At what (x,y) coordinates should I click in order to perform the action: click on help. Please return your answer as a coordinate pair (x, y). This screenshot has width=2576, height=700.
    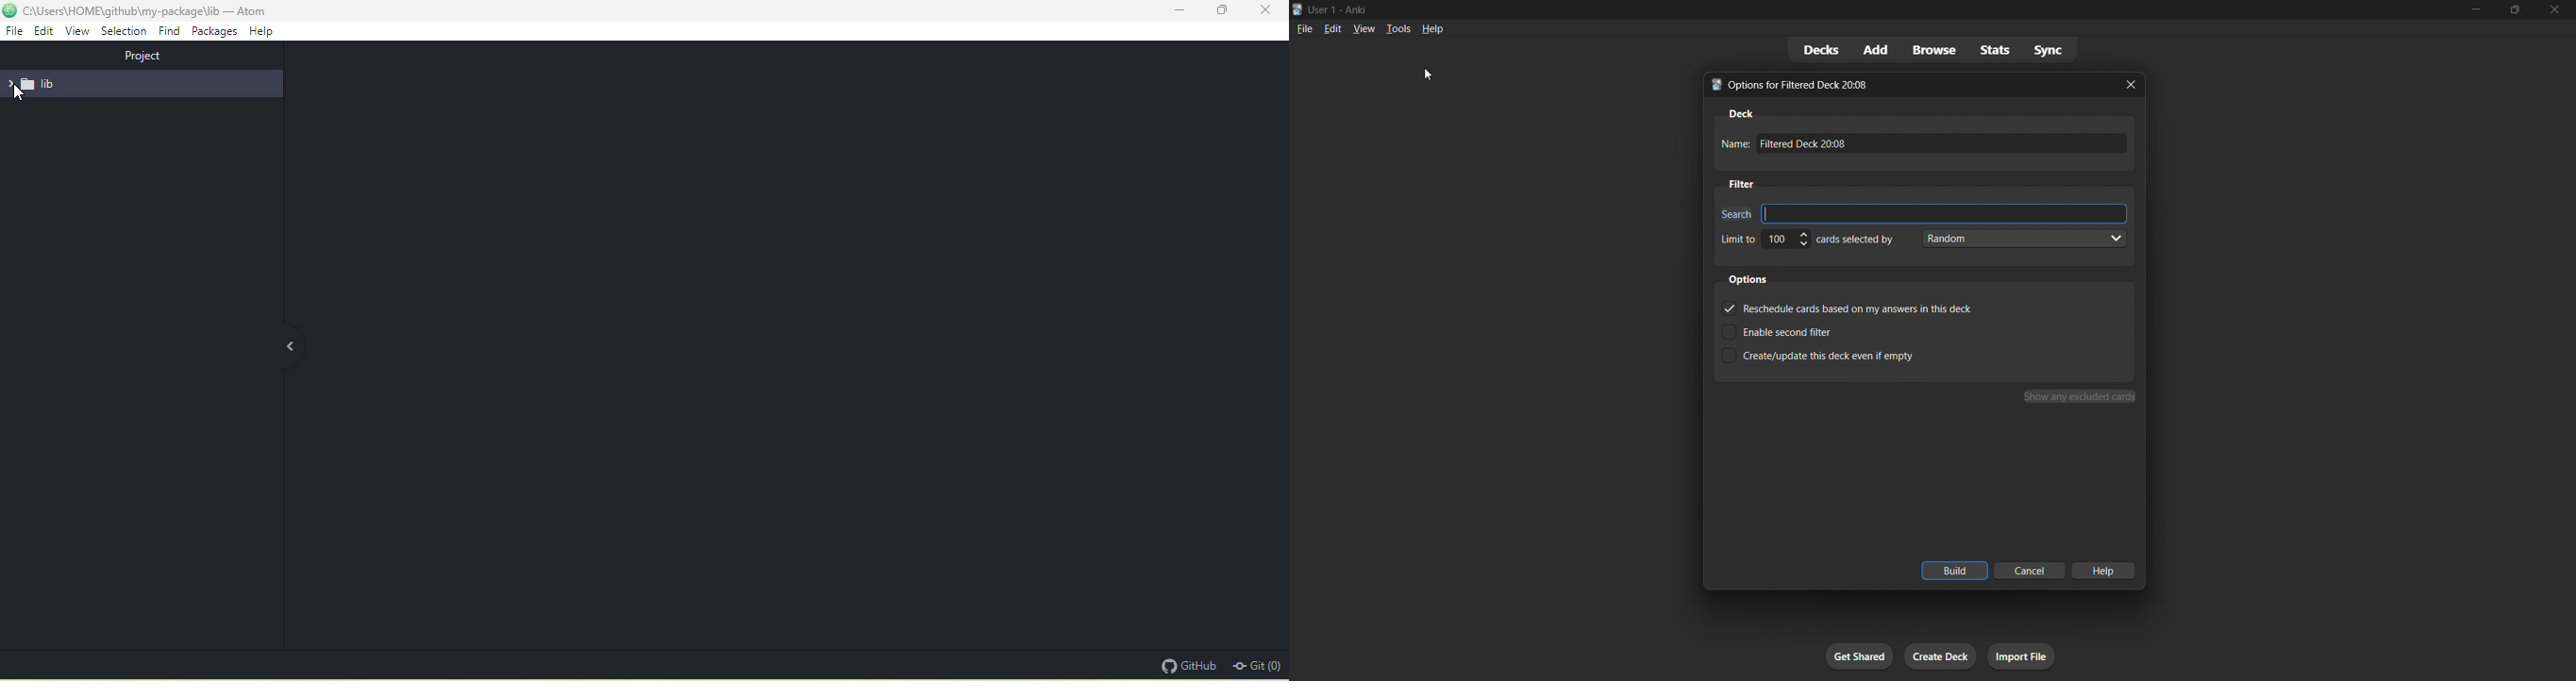
    Looking at the image, I should click on (2108, 570).